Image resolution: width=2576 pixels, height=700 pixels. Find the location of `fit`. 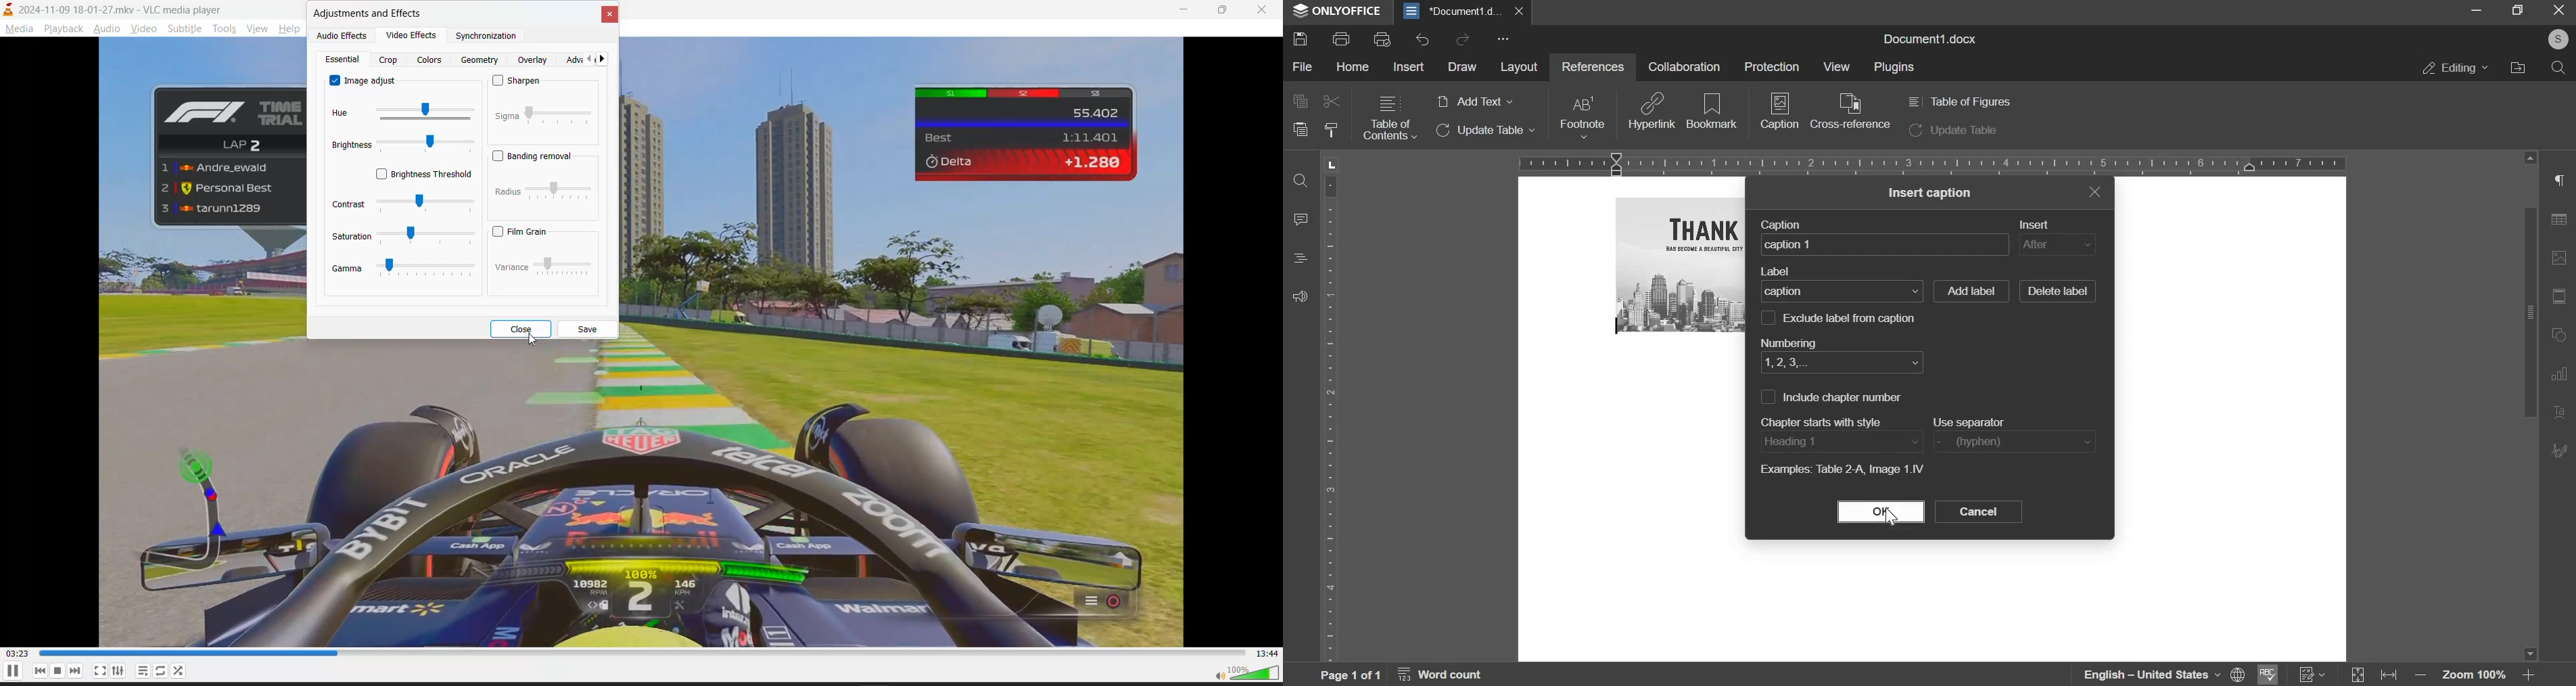

fit is located at coordinates (2561, 298).